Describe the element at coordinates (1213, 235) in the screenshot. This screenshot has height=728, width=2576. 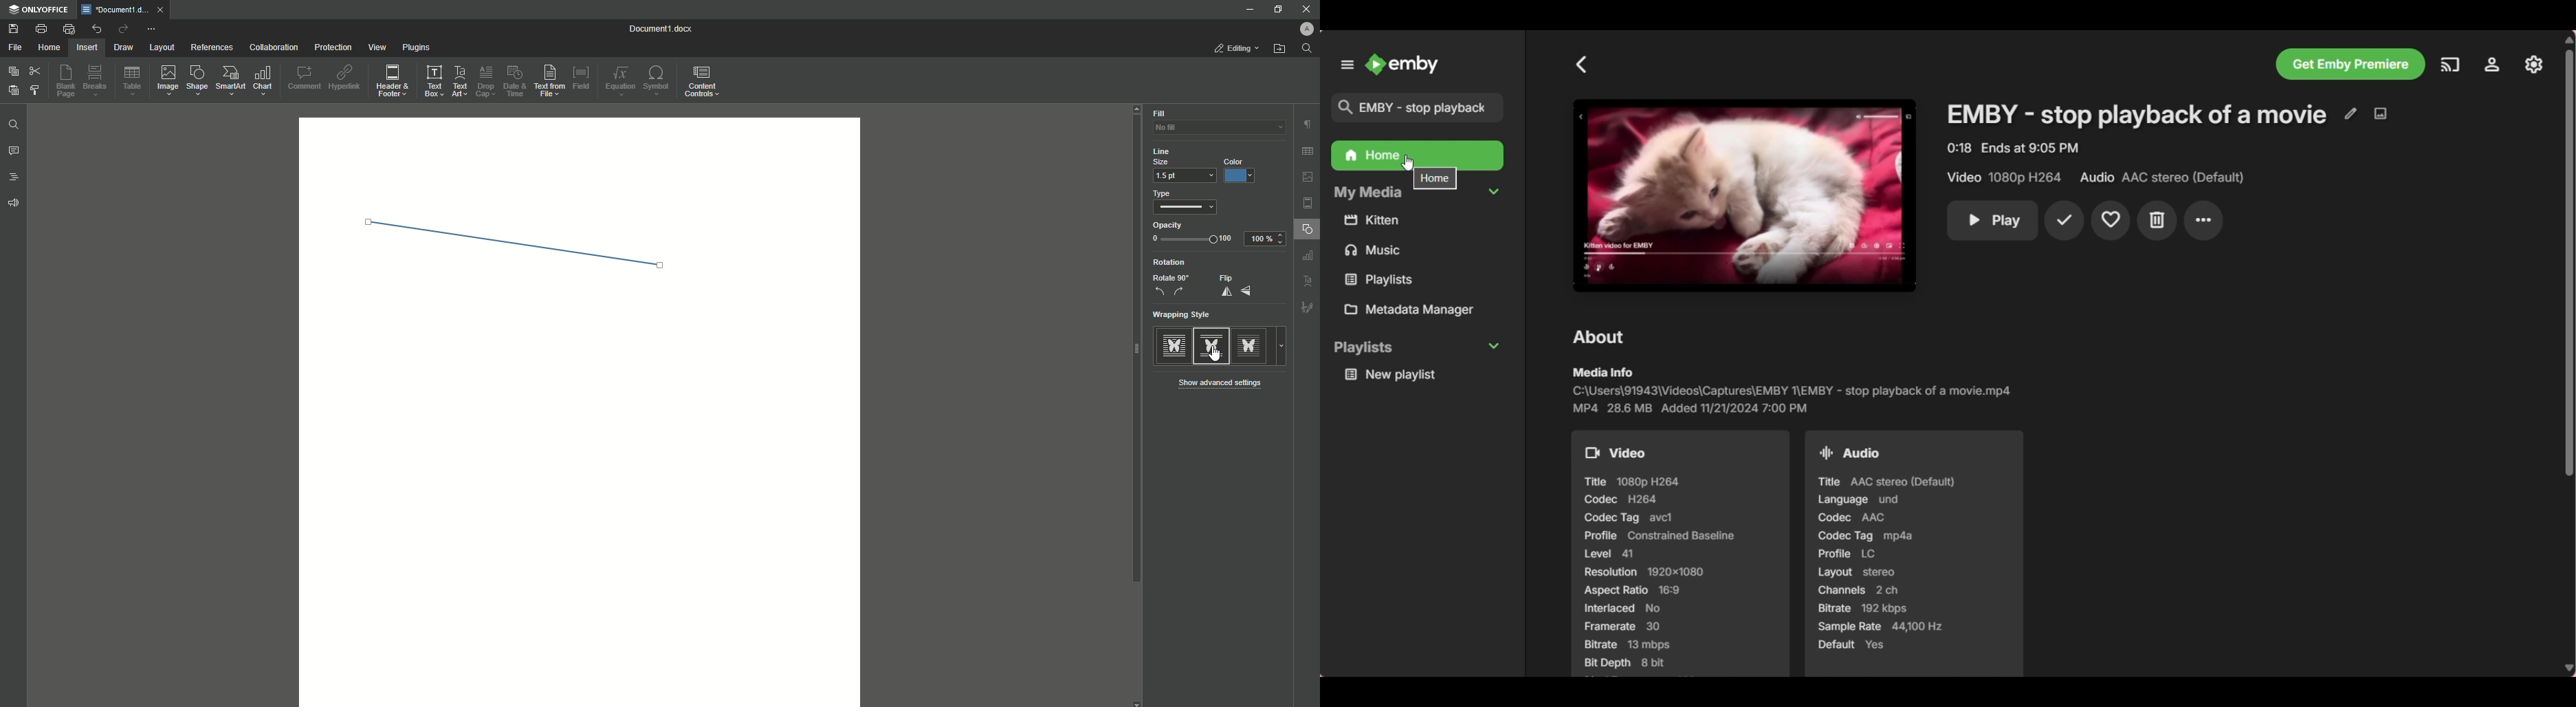
I see `Opacity` at that location.